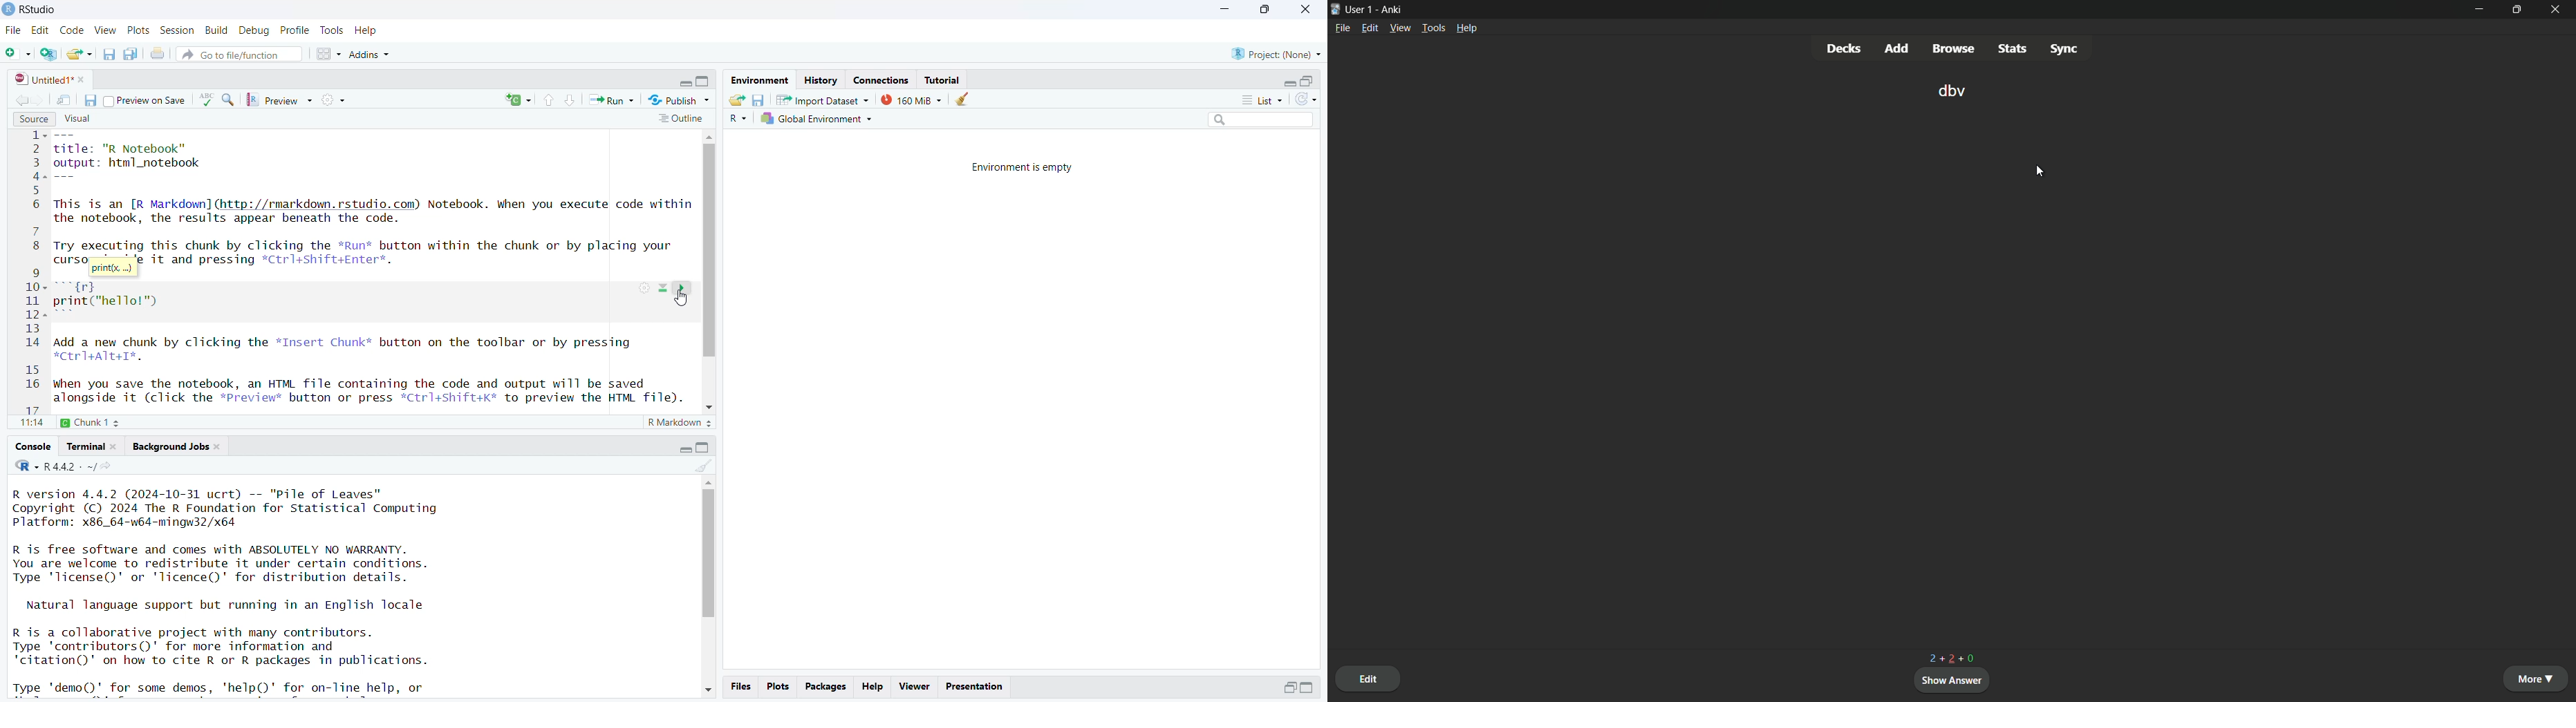  I want to click on chunk1, so click(98, 421).